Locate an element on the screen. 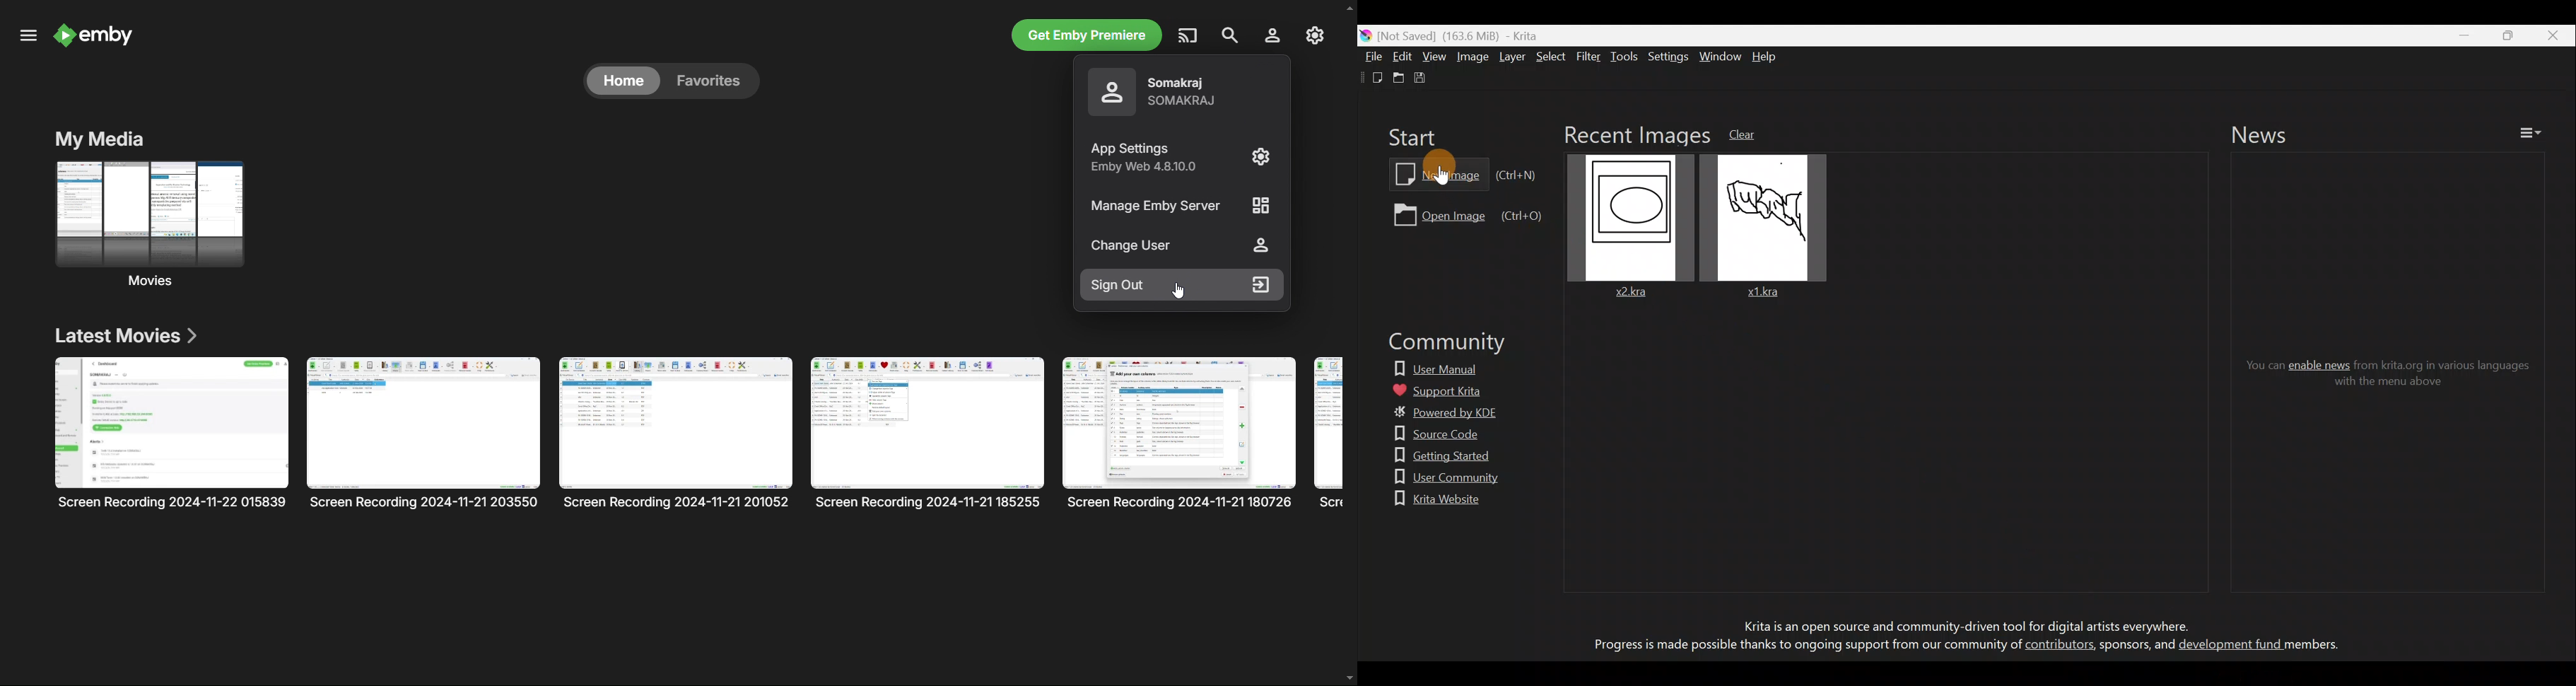 This screenshot has width=2576, height=700. Cursor is located at coordinates (1178, 291).